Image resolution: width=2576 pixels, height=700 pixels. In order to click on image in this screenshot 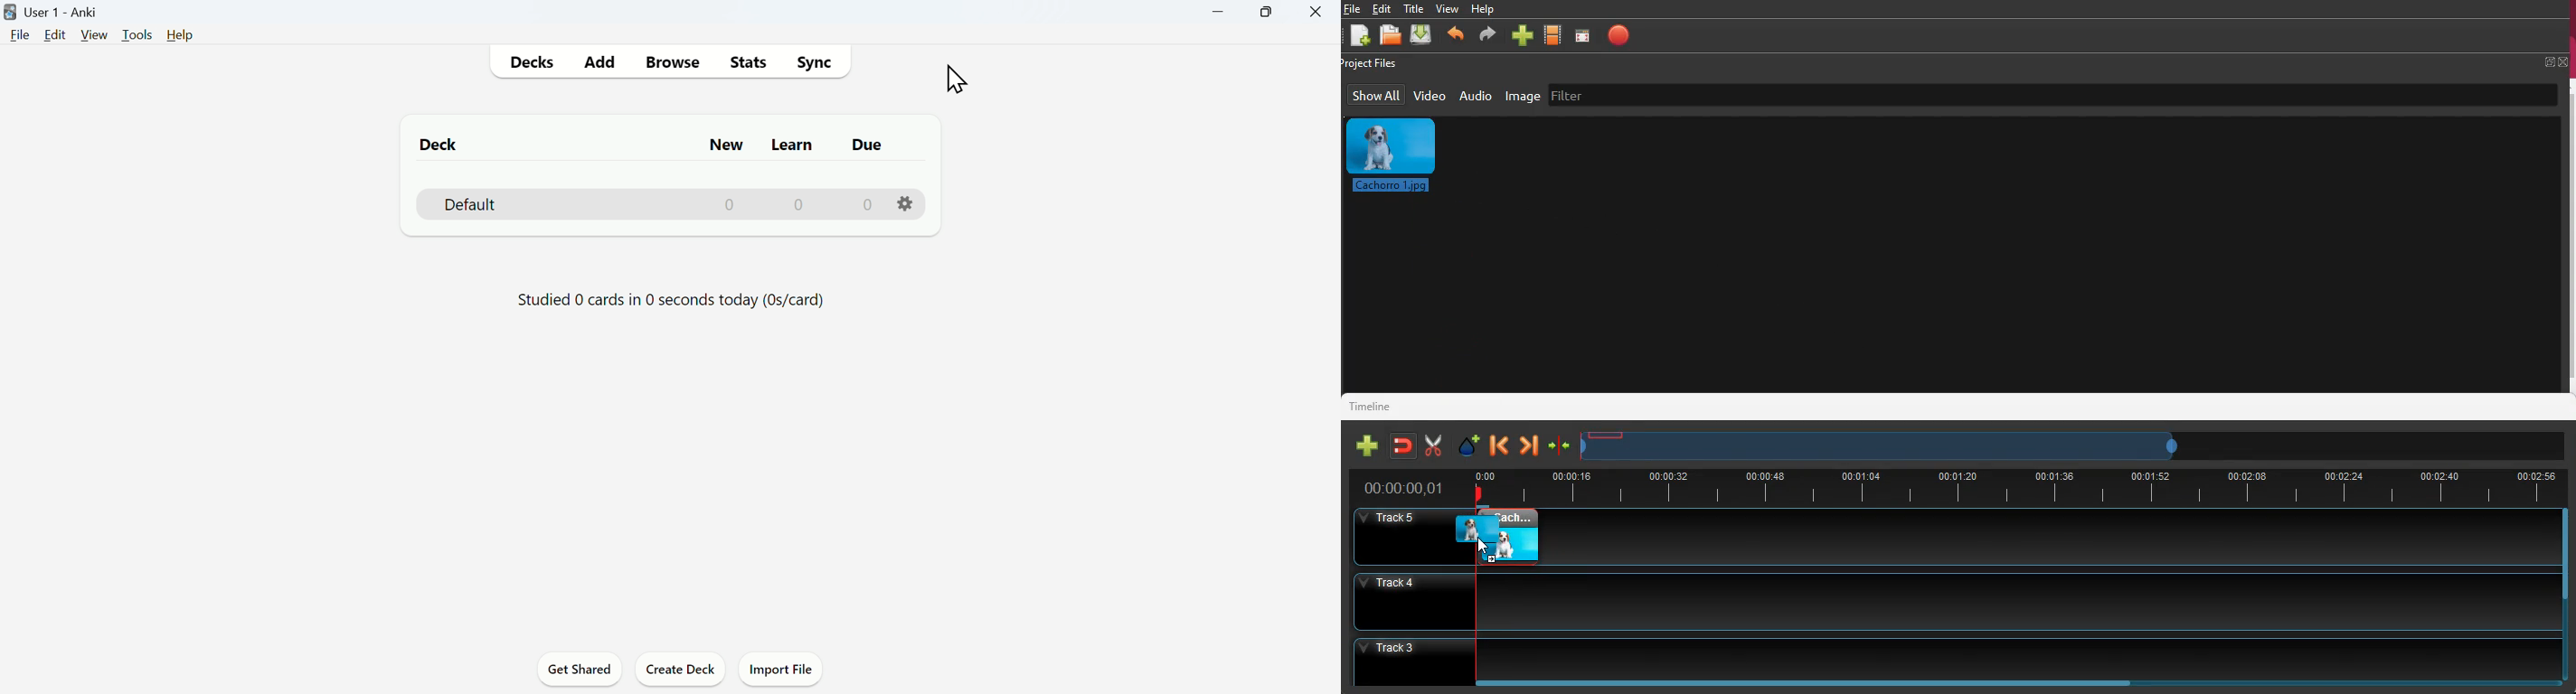, I will do `click(1501, 539)`.